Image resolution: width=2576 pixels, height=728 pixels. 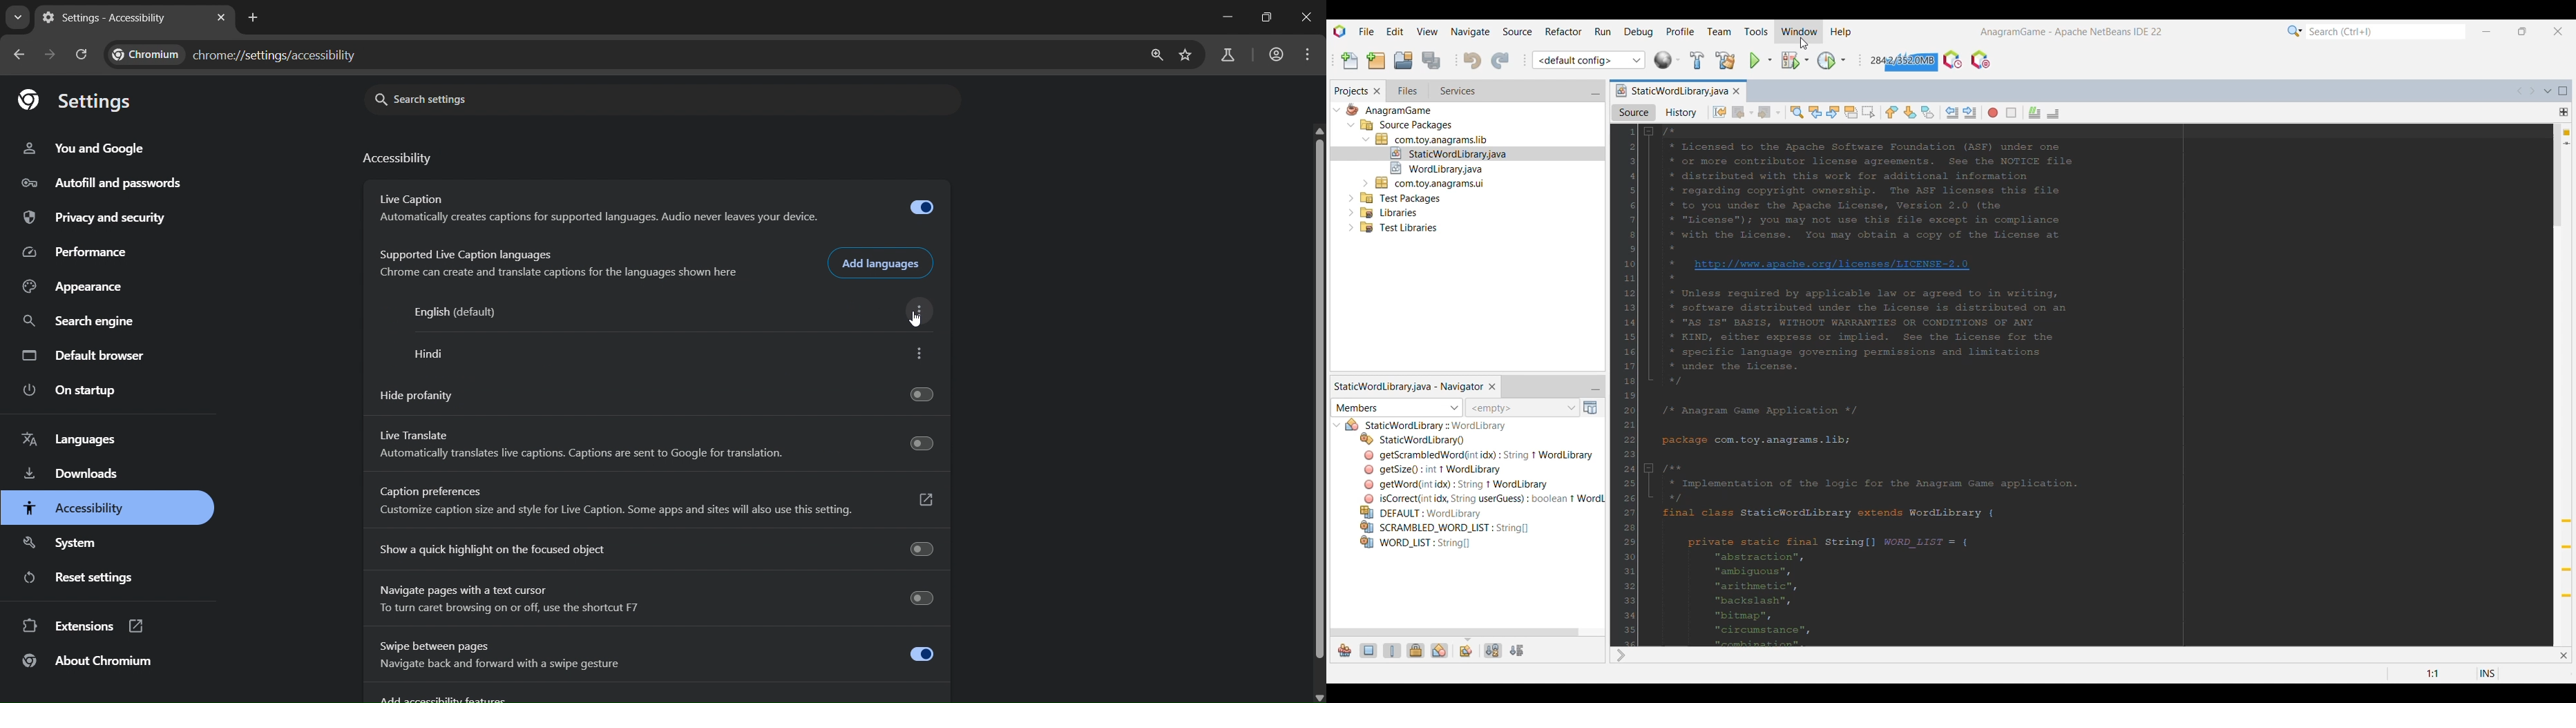 What do you see at coordinates (455, 310) in the screenshot?
I see `English (default)` at bounding box center [455, 310].